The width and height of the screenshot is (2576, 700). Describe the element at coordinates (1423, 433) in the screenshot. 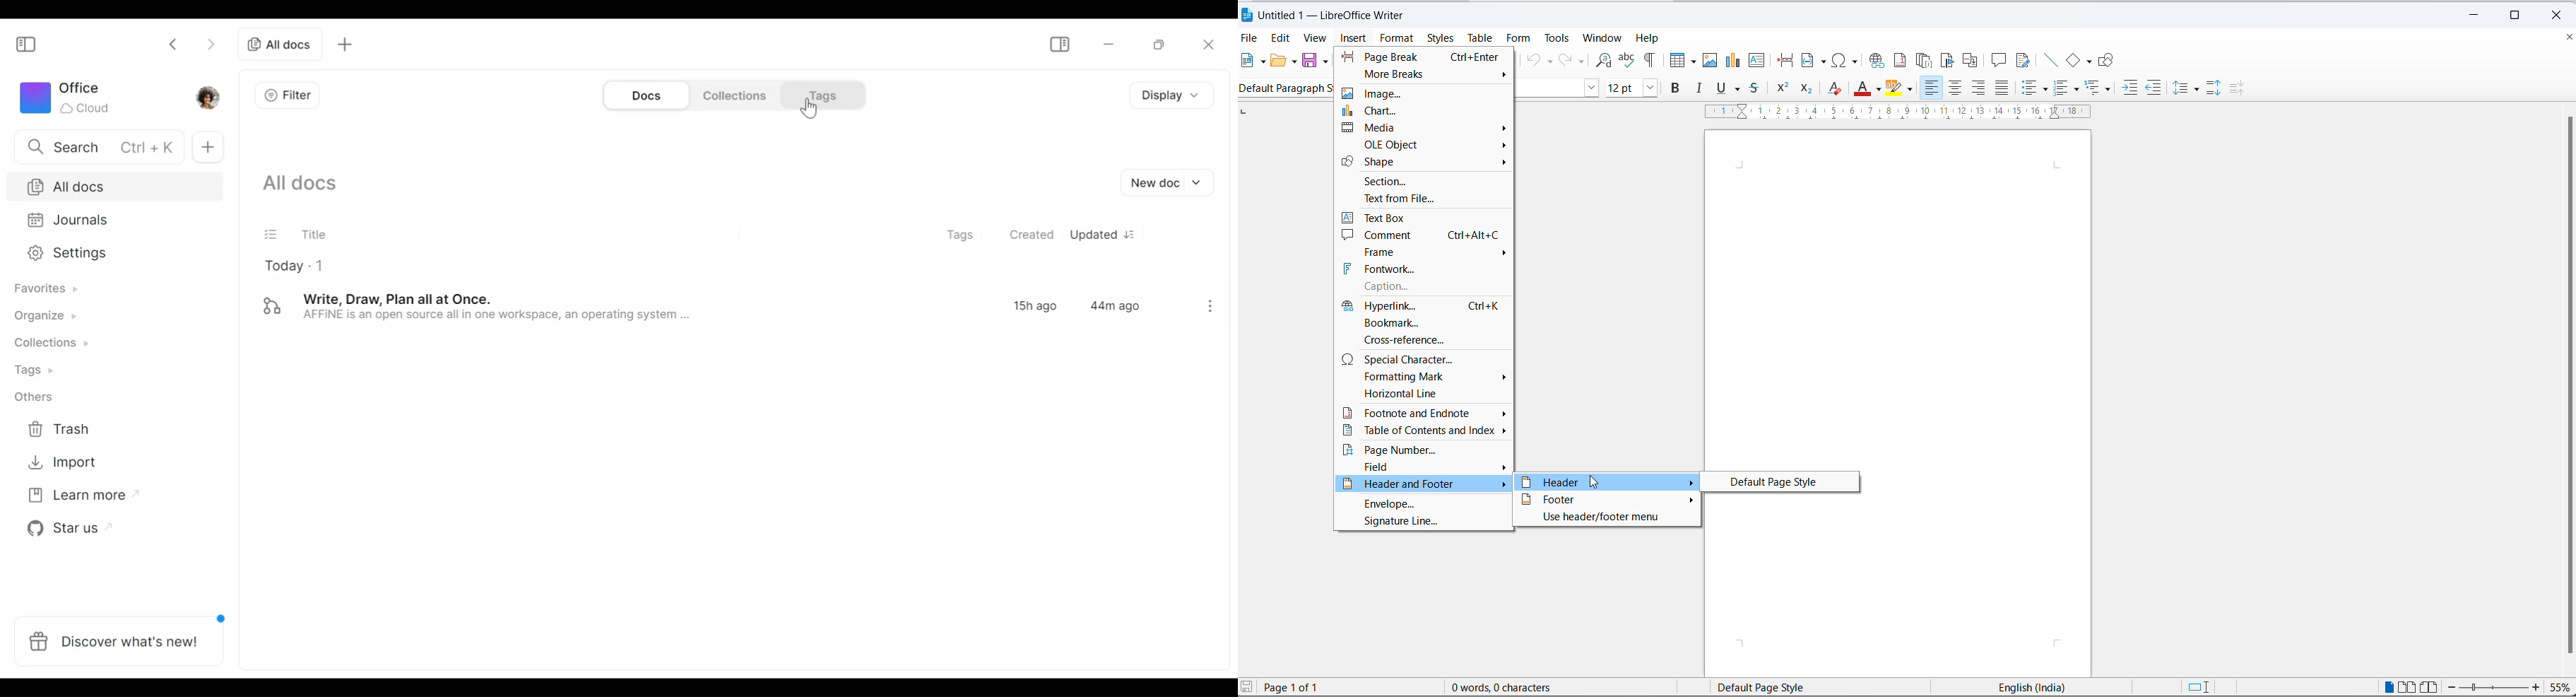

I see `table of contents and index` at that location.